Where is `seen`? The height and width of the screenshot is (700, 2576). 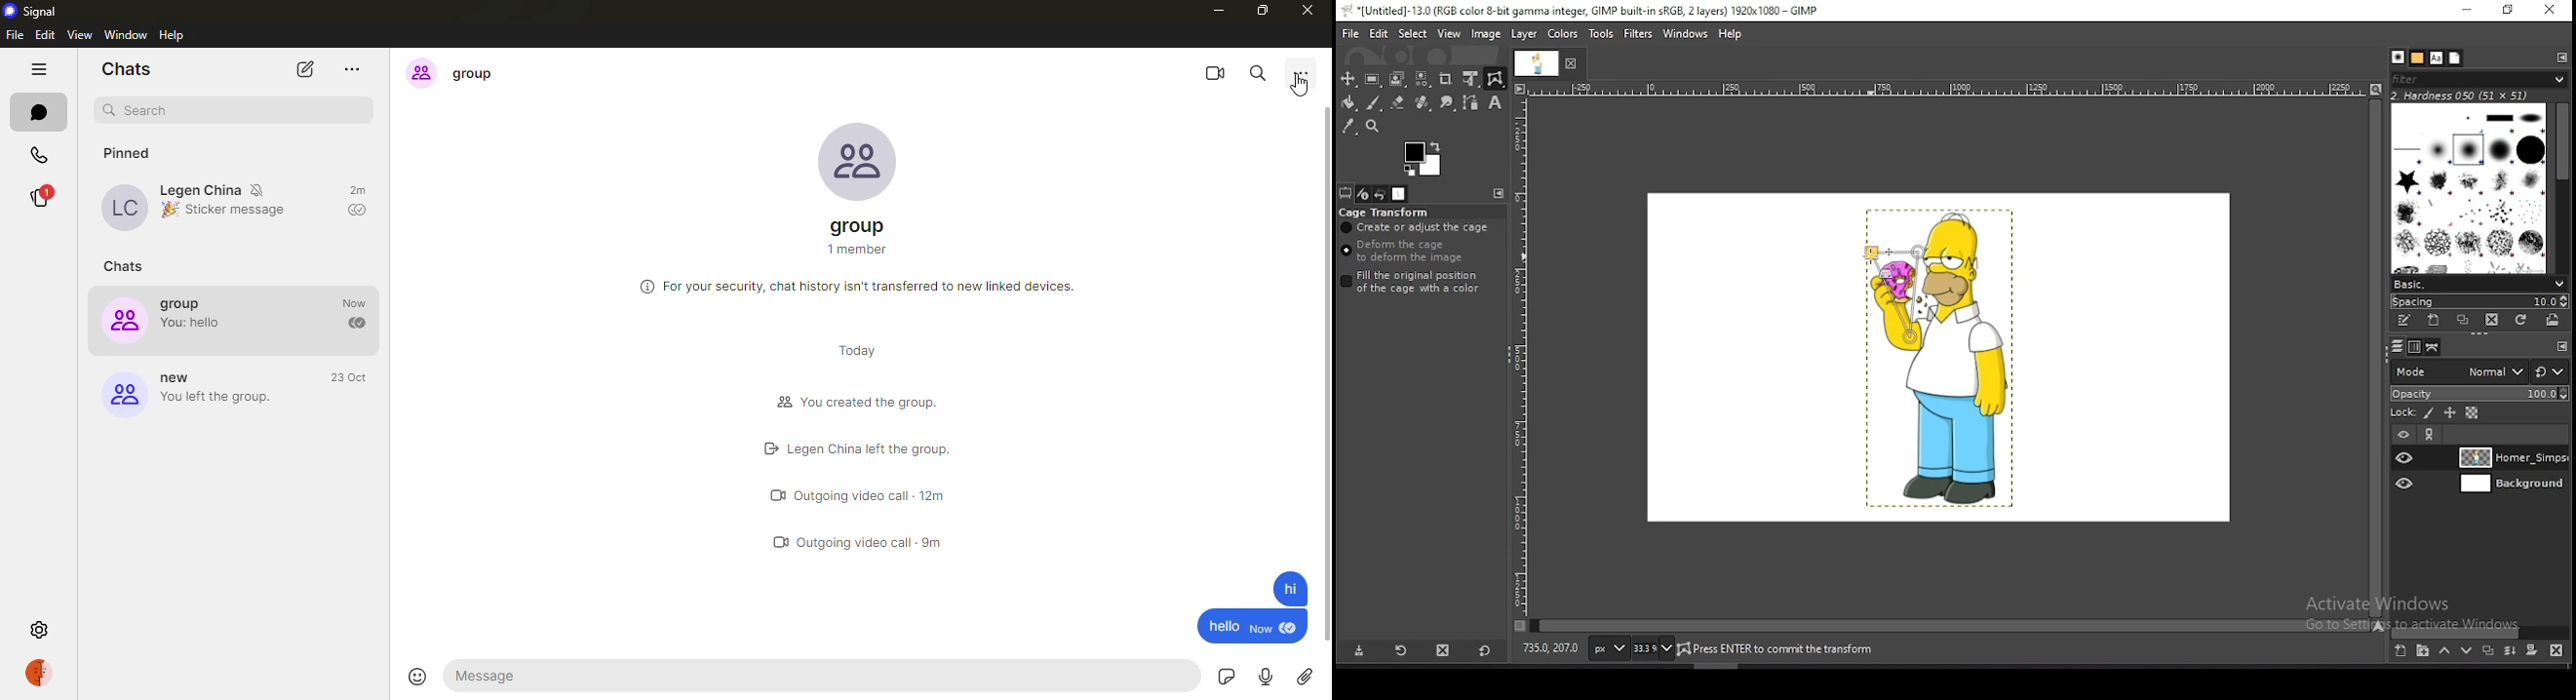
seen is located at coordinates (1295, 631).